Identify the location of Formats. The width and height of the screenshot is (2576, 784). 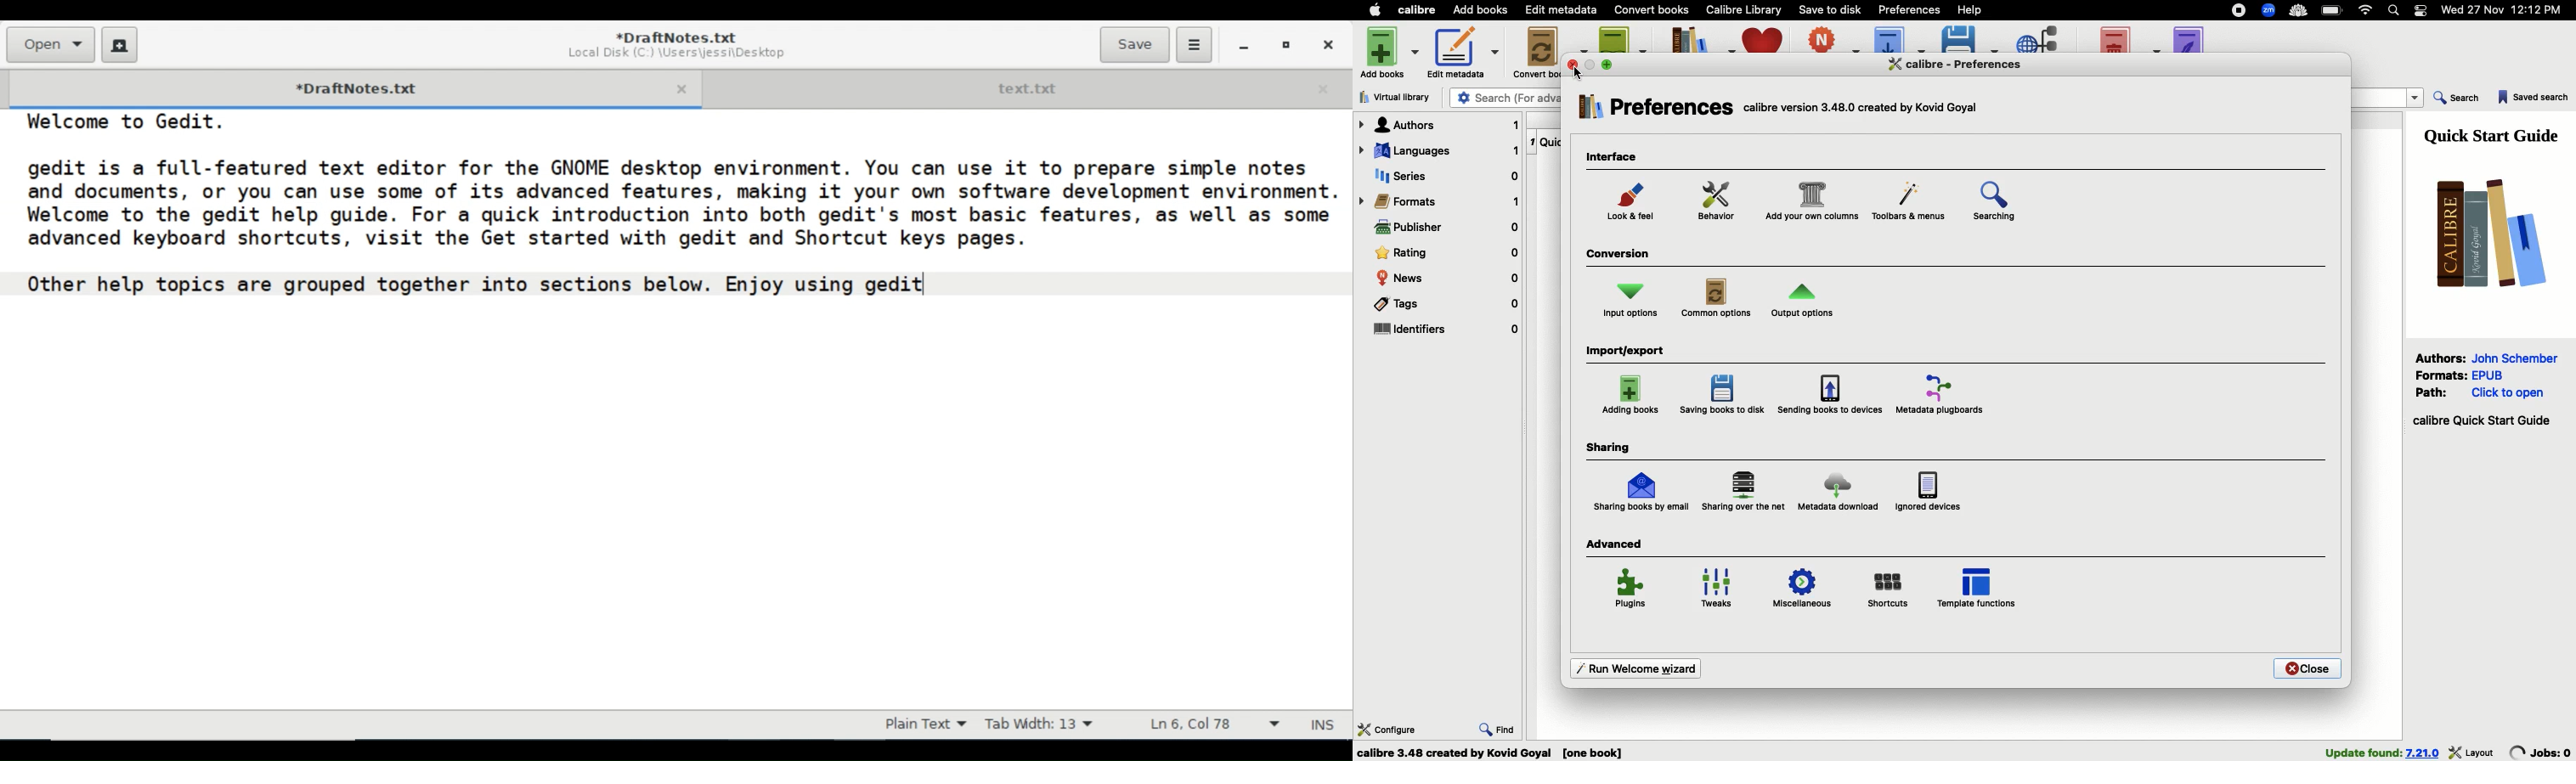
(2442, 374).